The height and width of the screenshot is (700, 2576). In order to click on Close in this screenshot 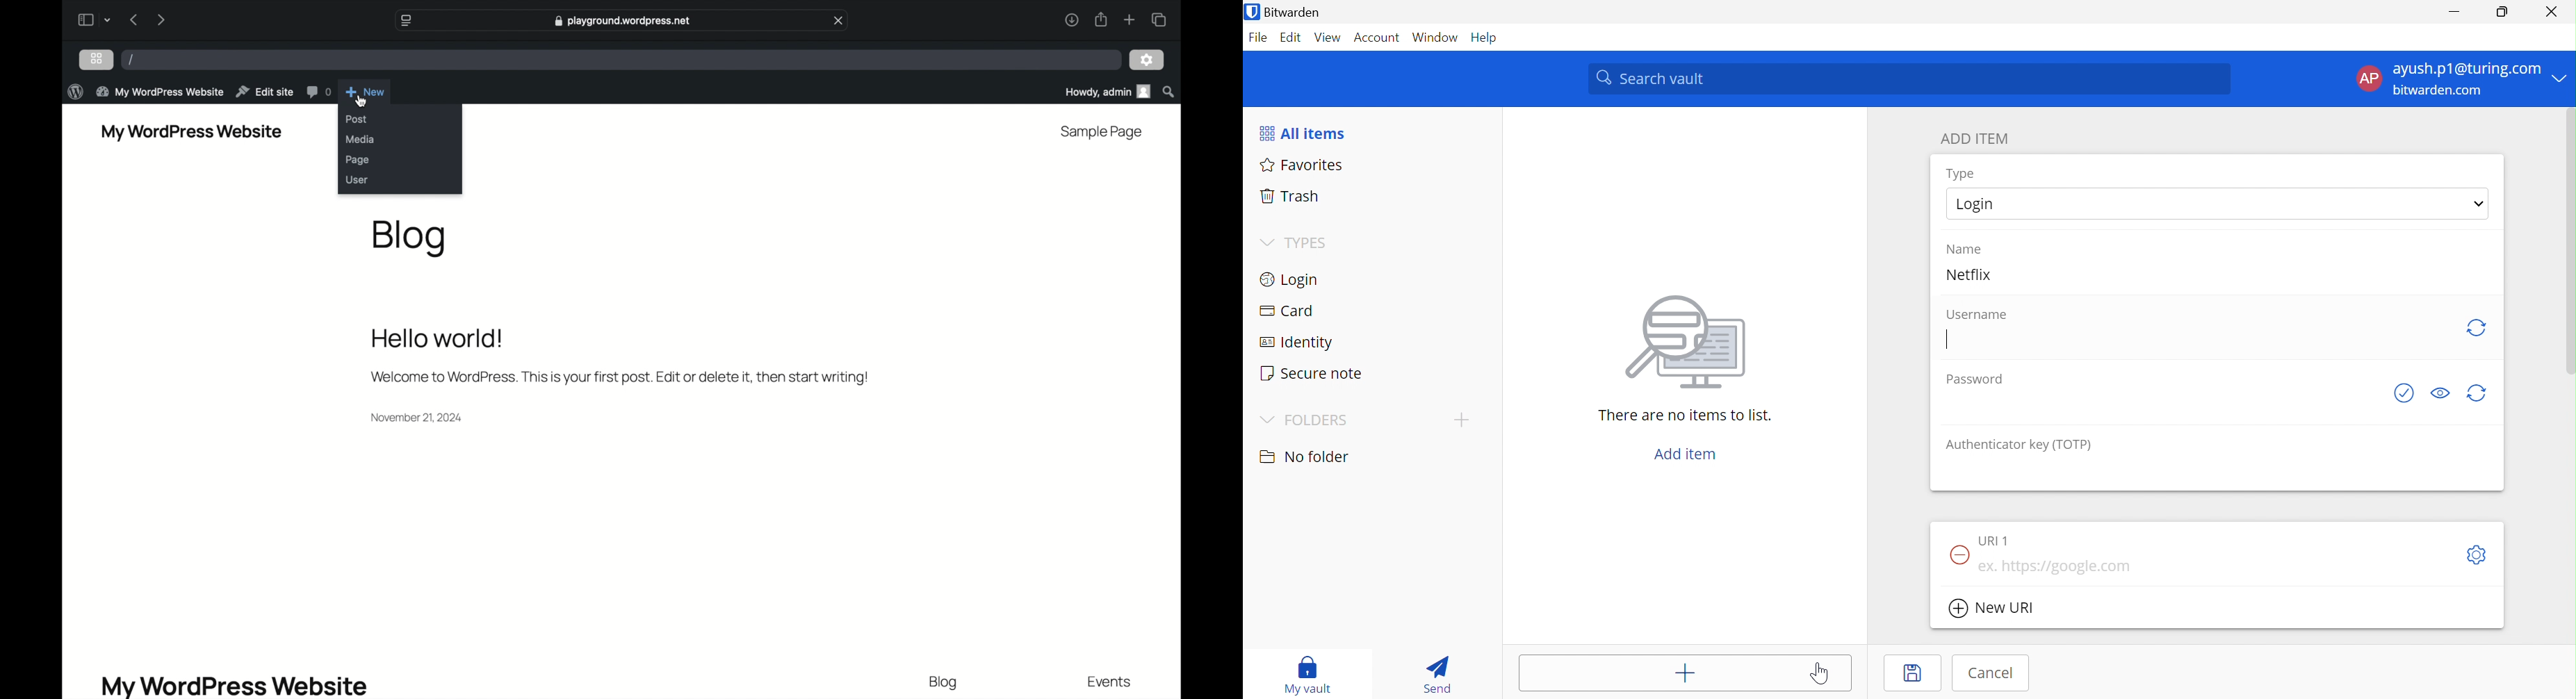, I will do `click(2551, 12)`.